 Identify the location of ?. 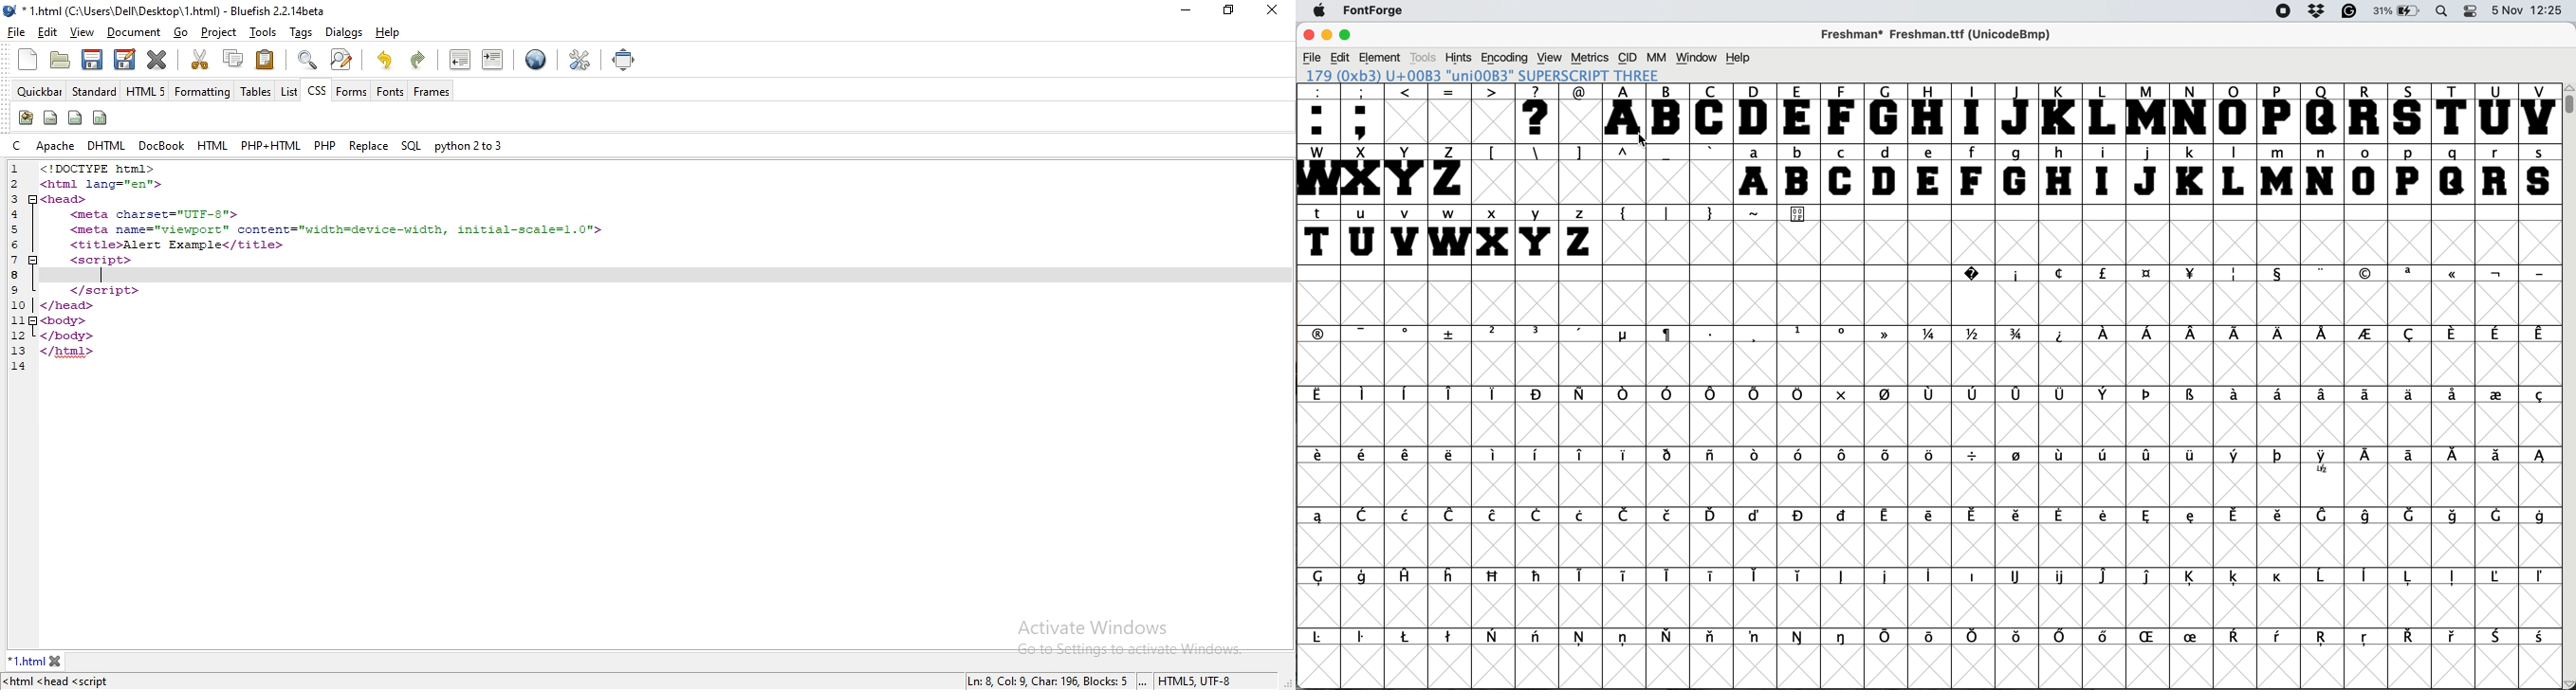
(1969, 273).